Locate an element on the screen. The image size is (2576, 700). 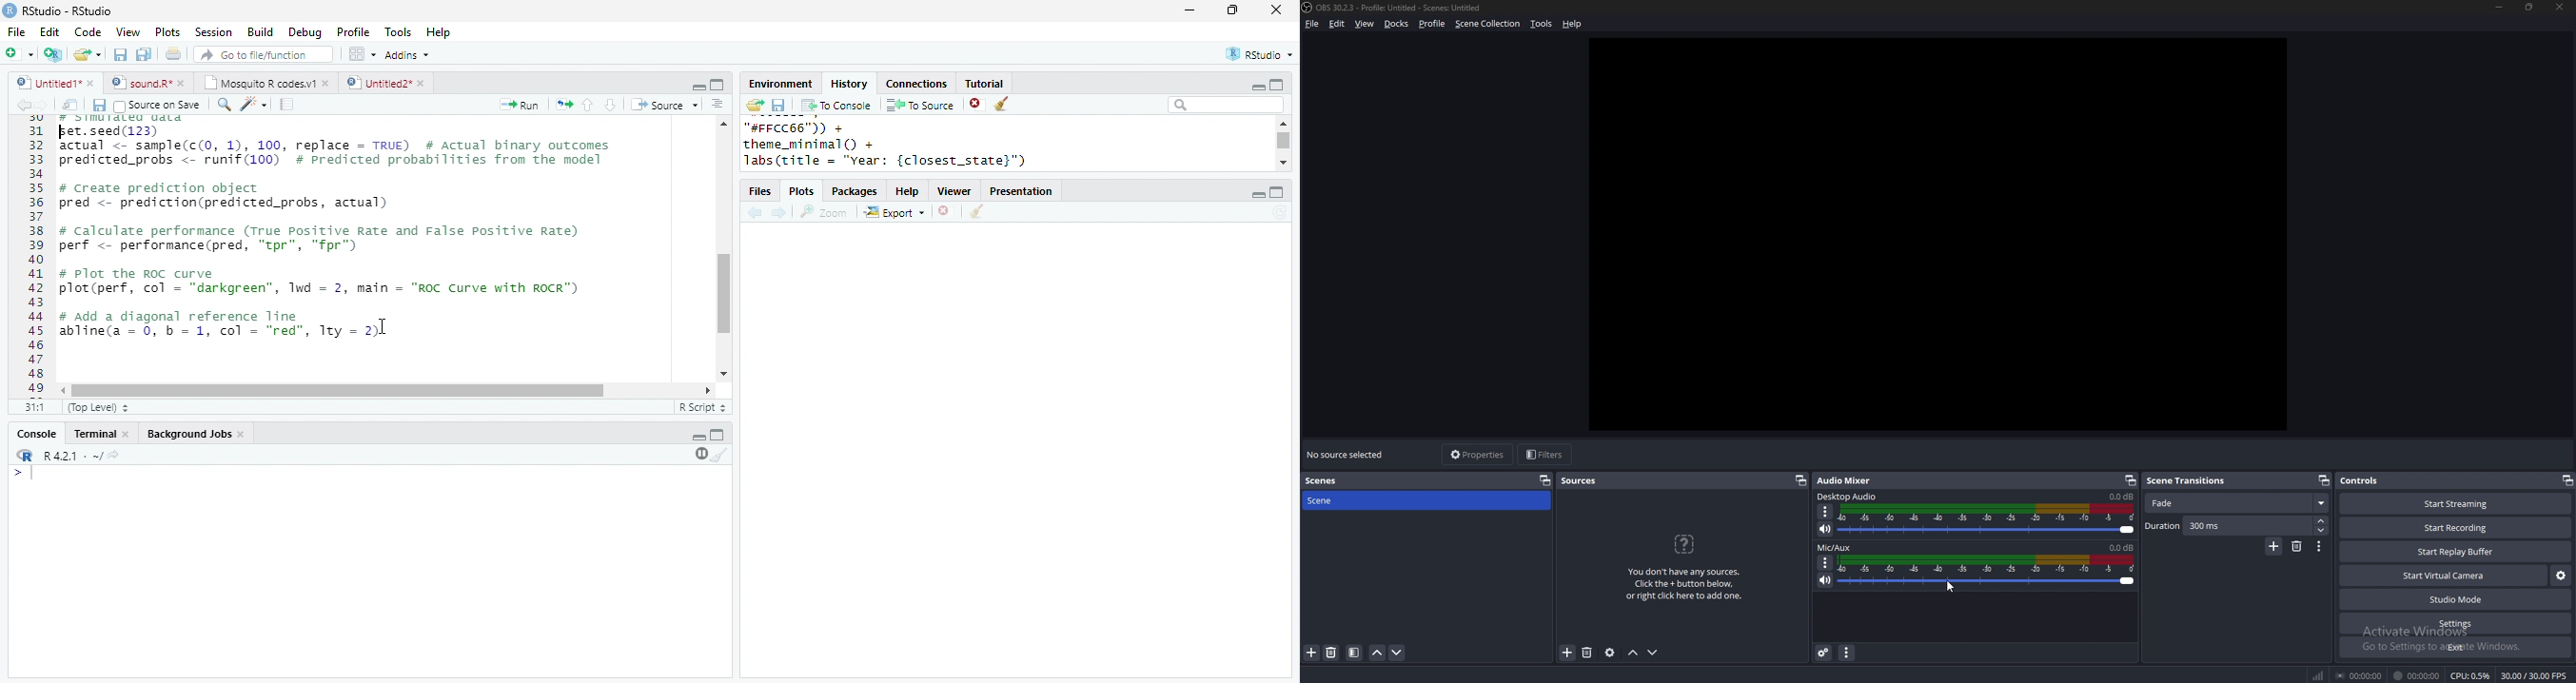
search file is located at coordinates (265, 54).